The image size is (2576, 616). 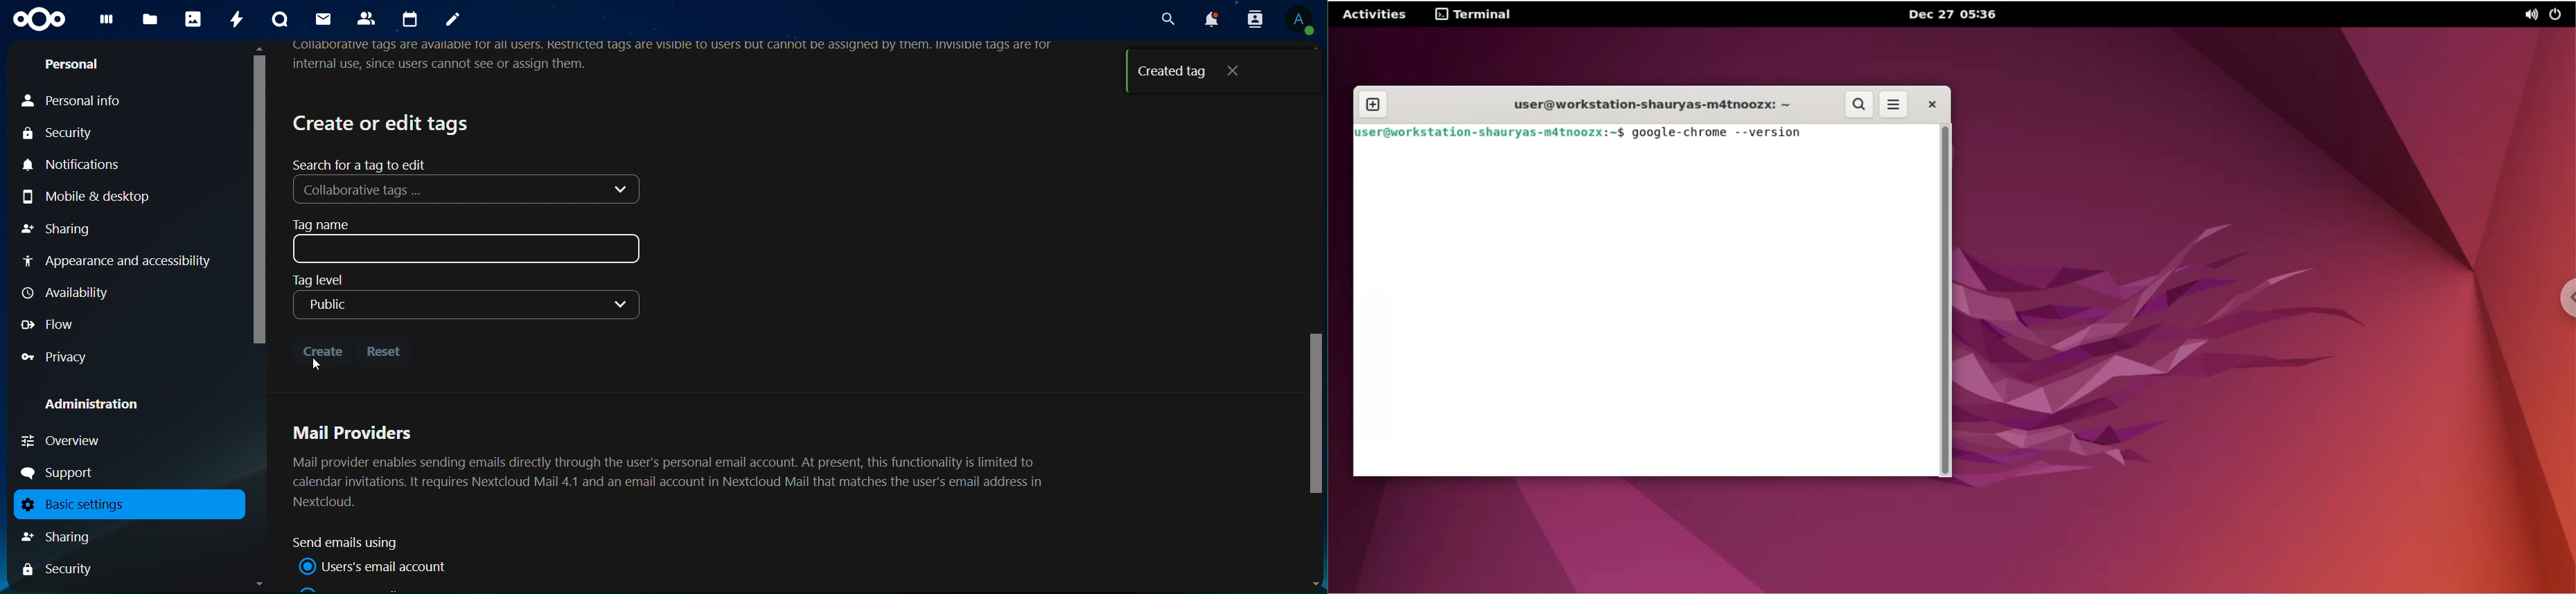 I want to click on icon, so click(x=39, y=19).